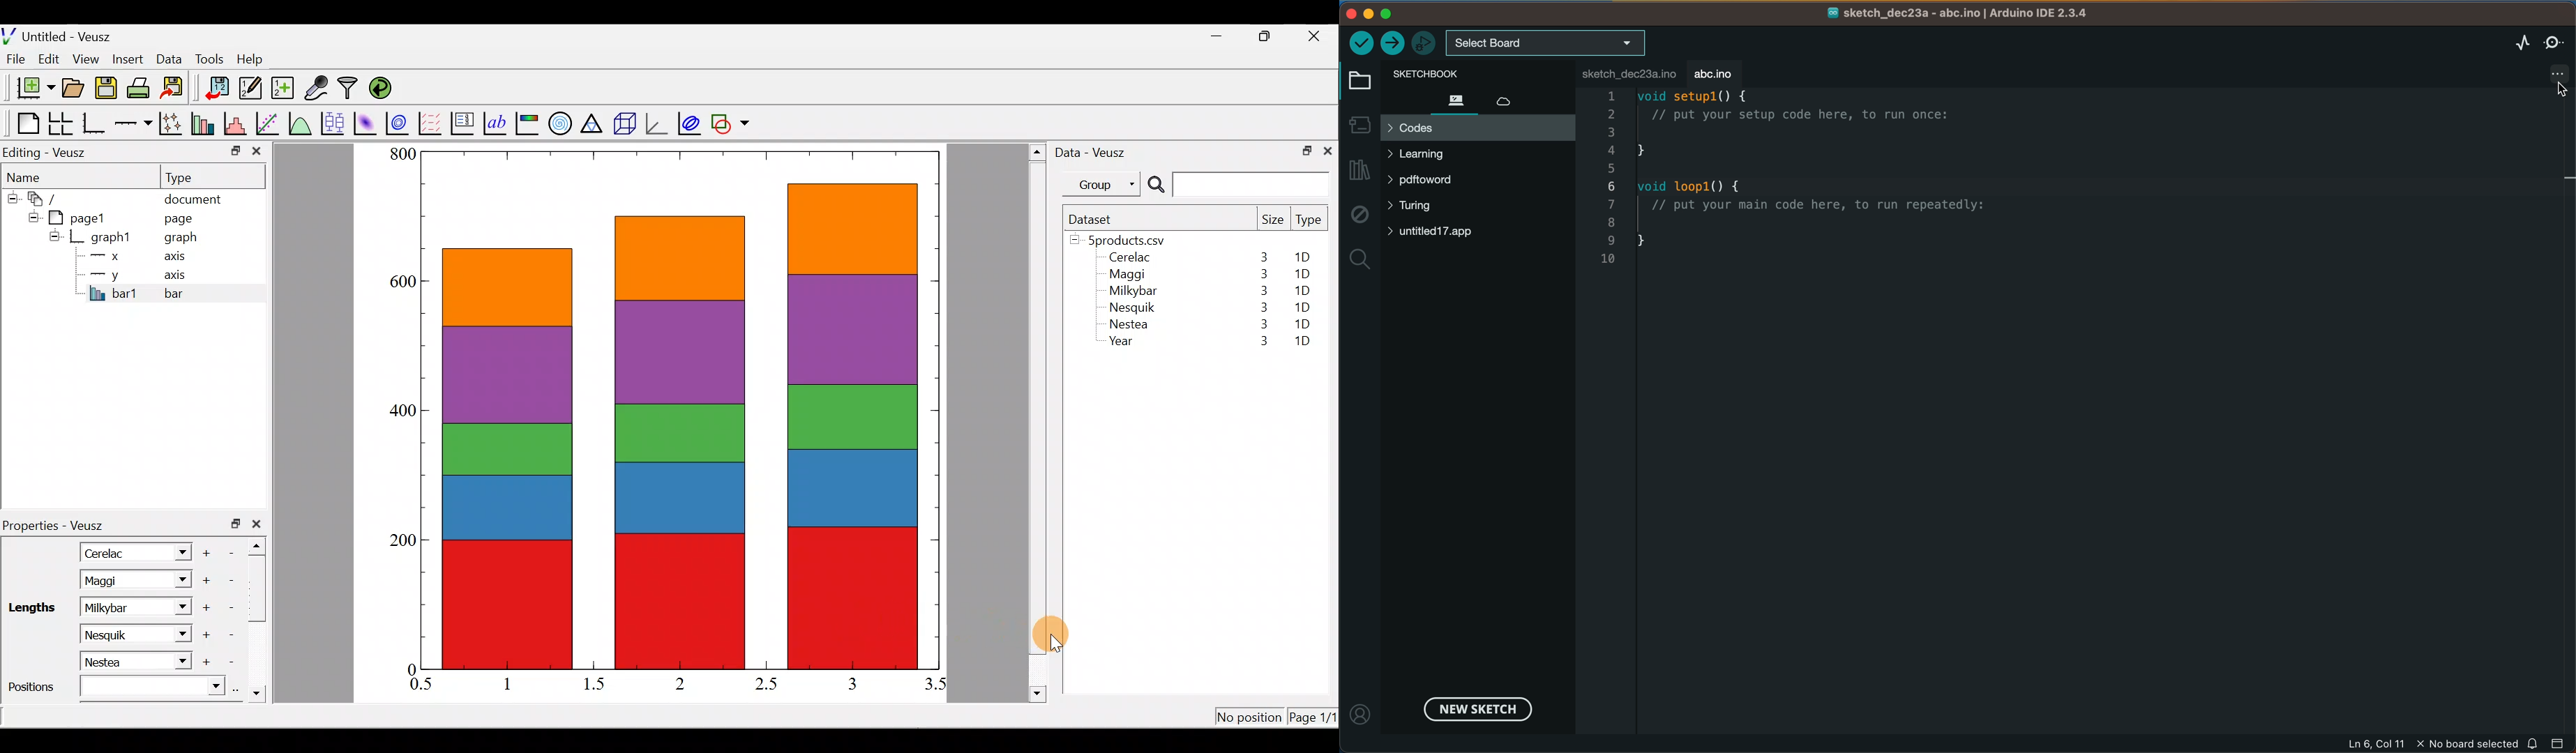 This screenshot has height=756, width=2576. I want to click on Capture remote data, so click(317, 89).